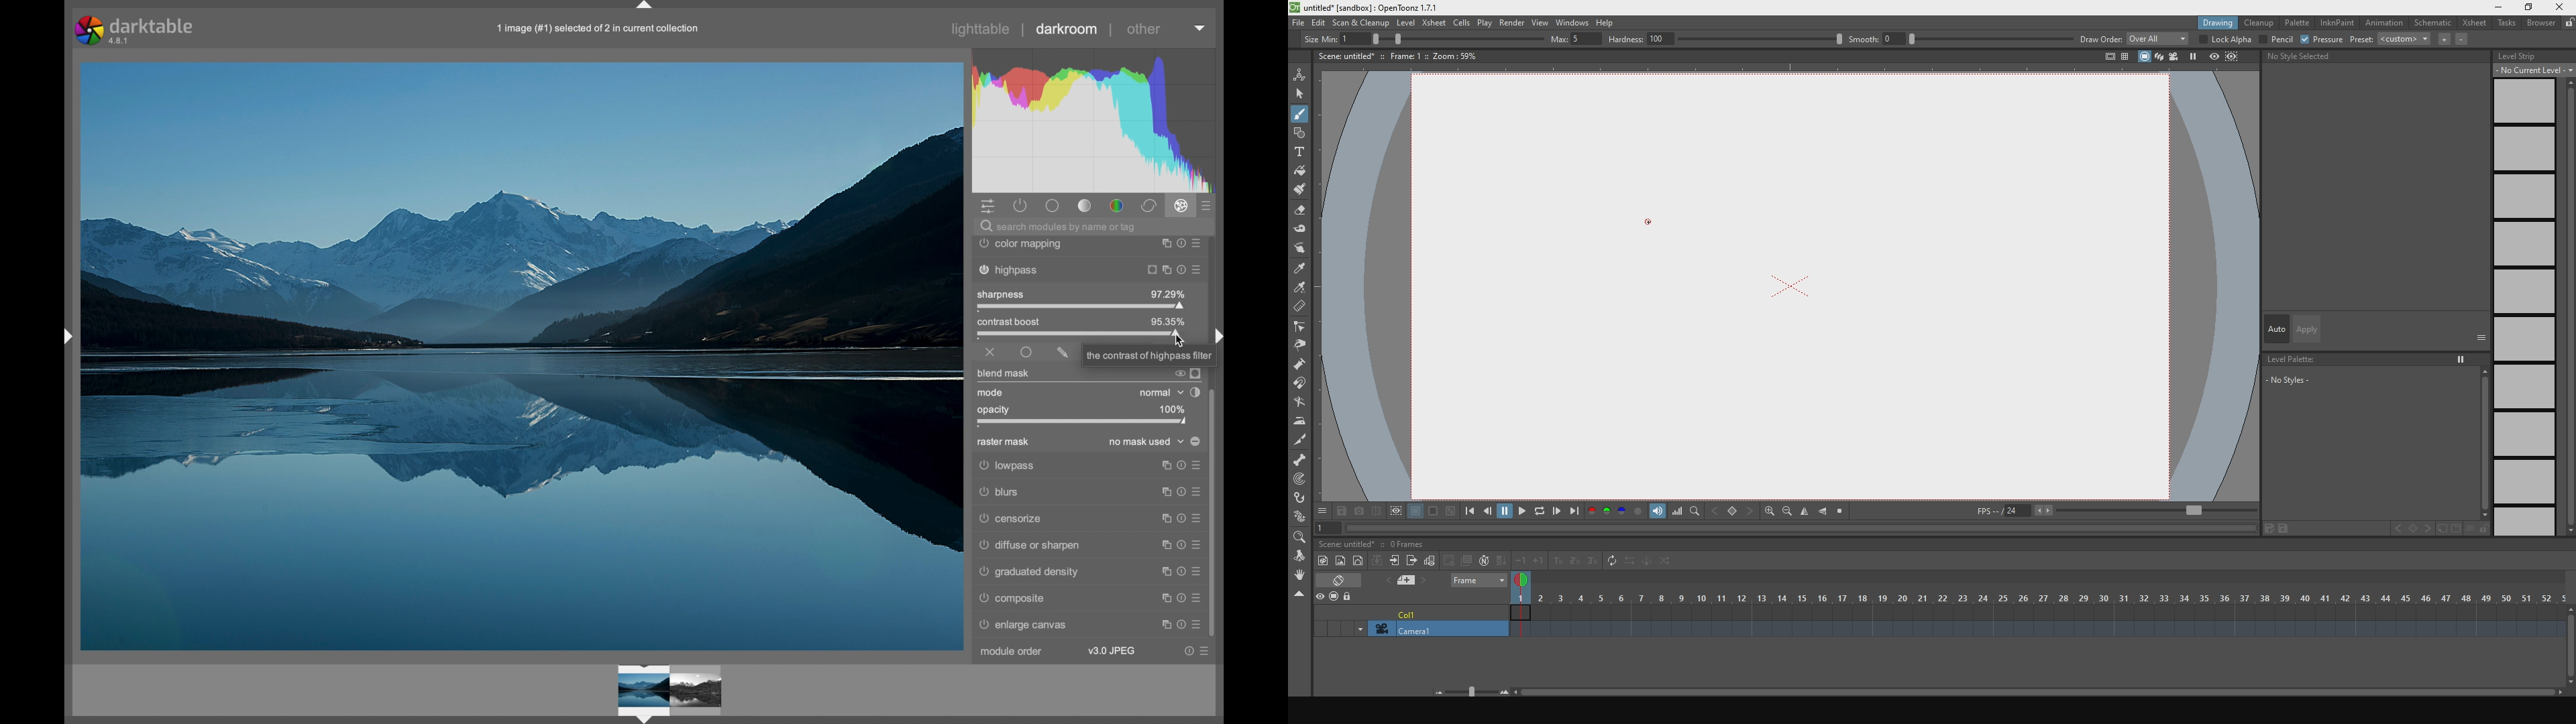  What do you see at coordinates (1793, 286) in the screenshot?
I see `x` at bounding box center [1793, 286].